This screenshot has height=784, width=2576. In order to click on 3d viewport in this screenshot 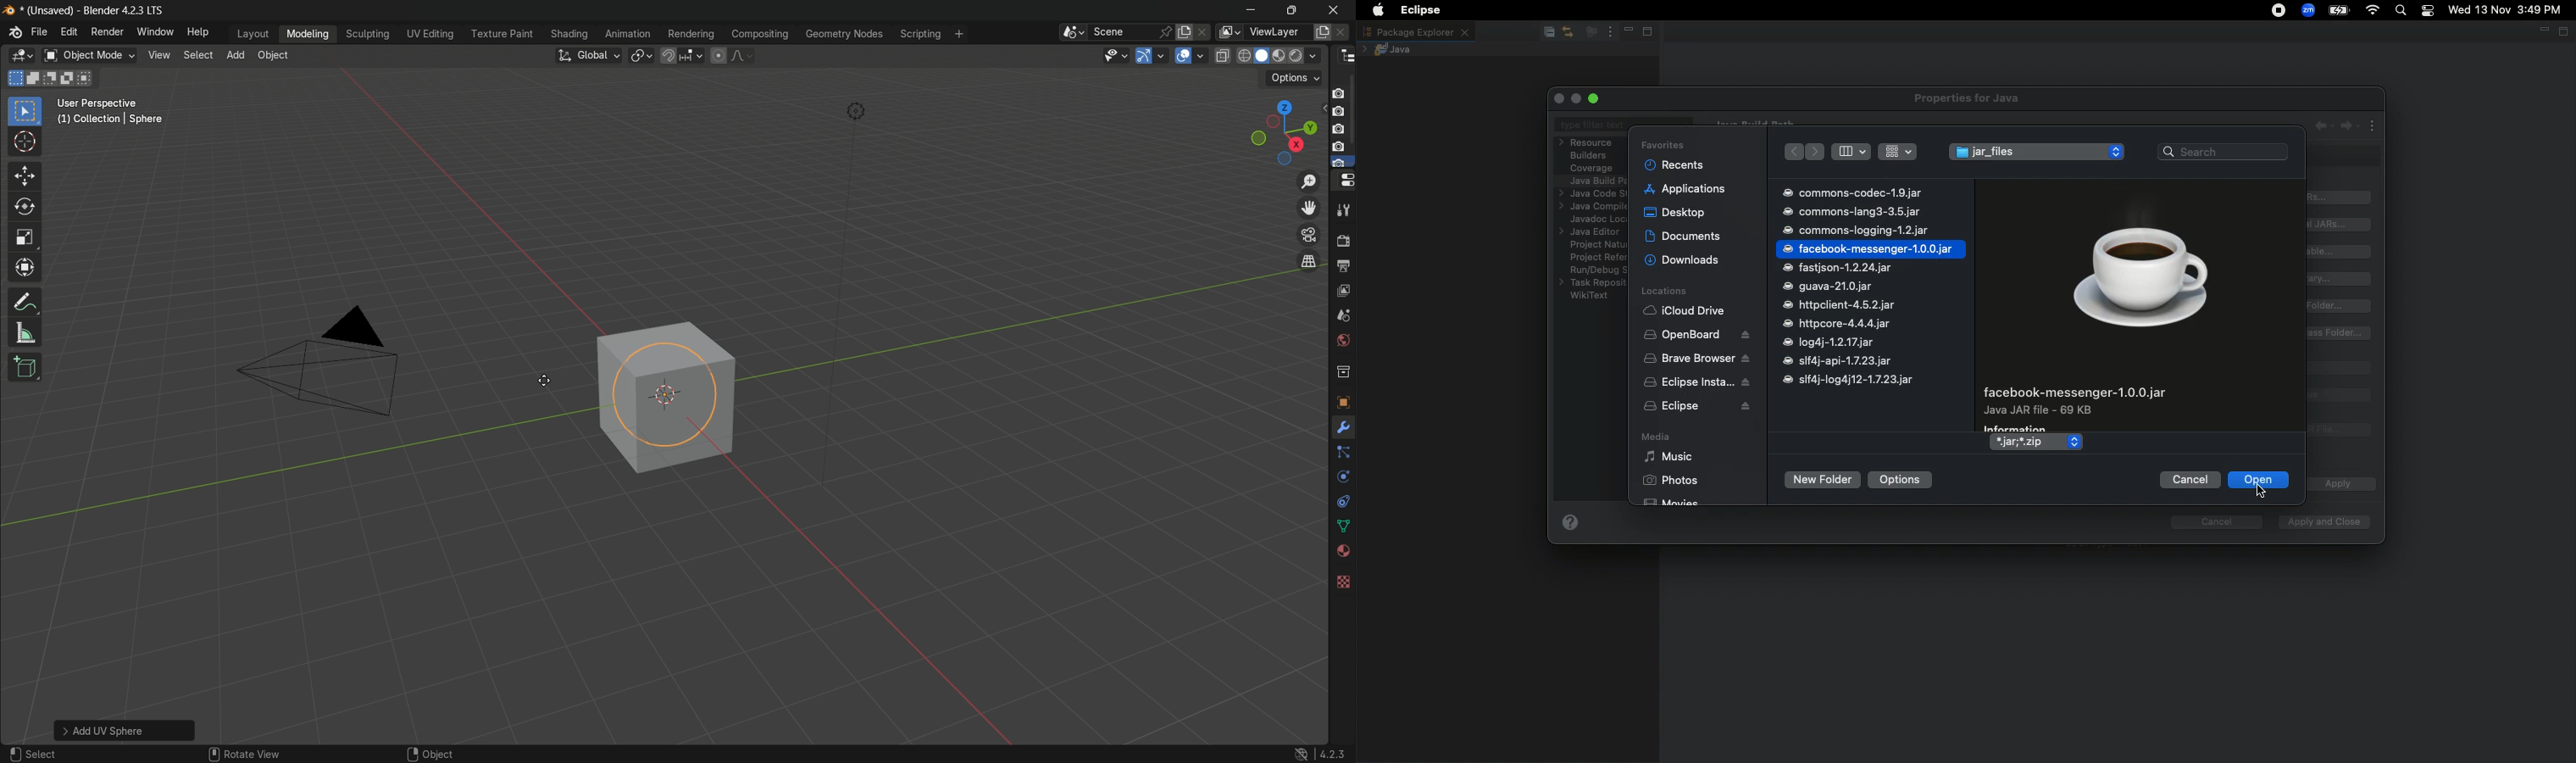, I will do `click(19, 56)`.